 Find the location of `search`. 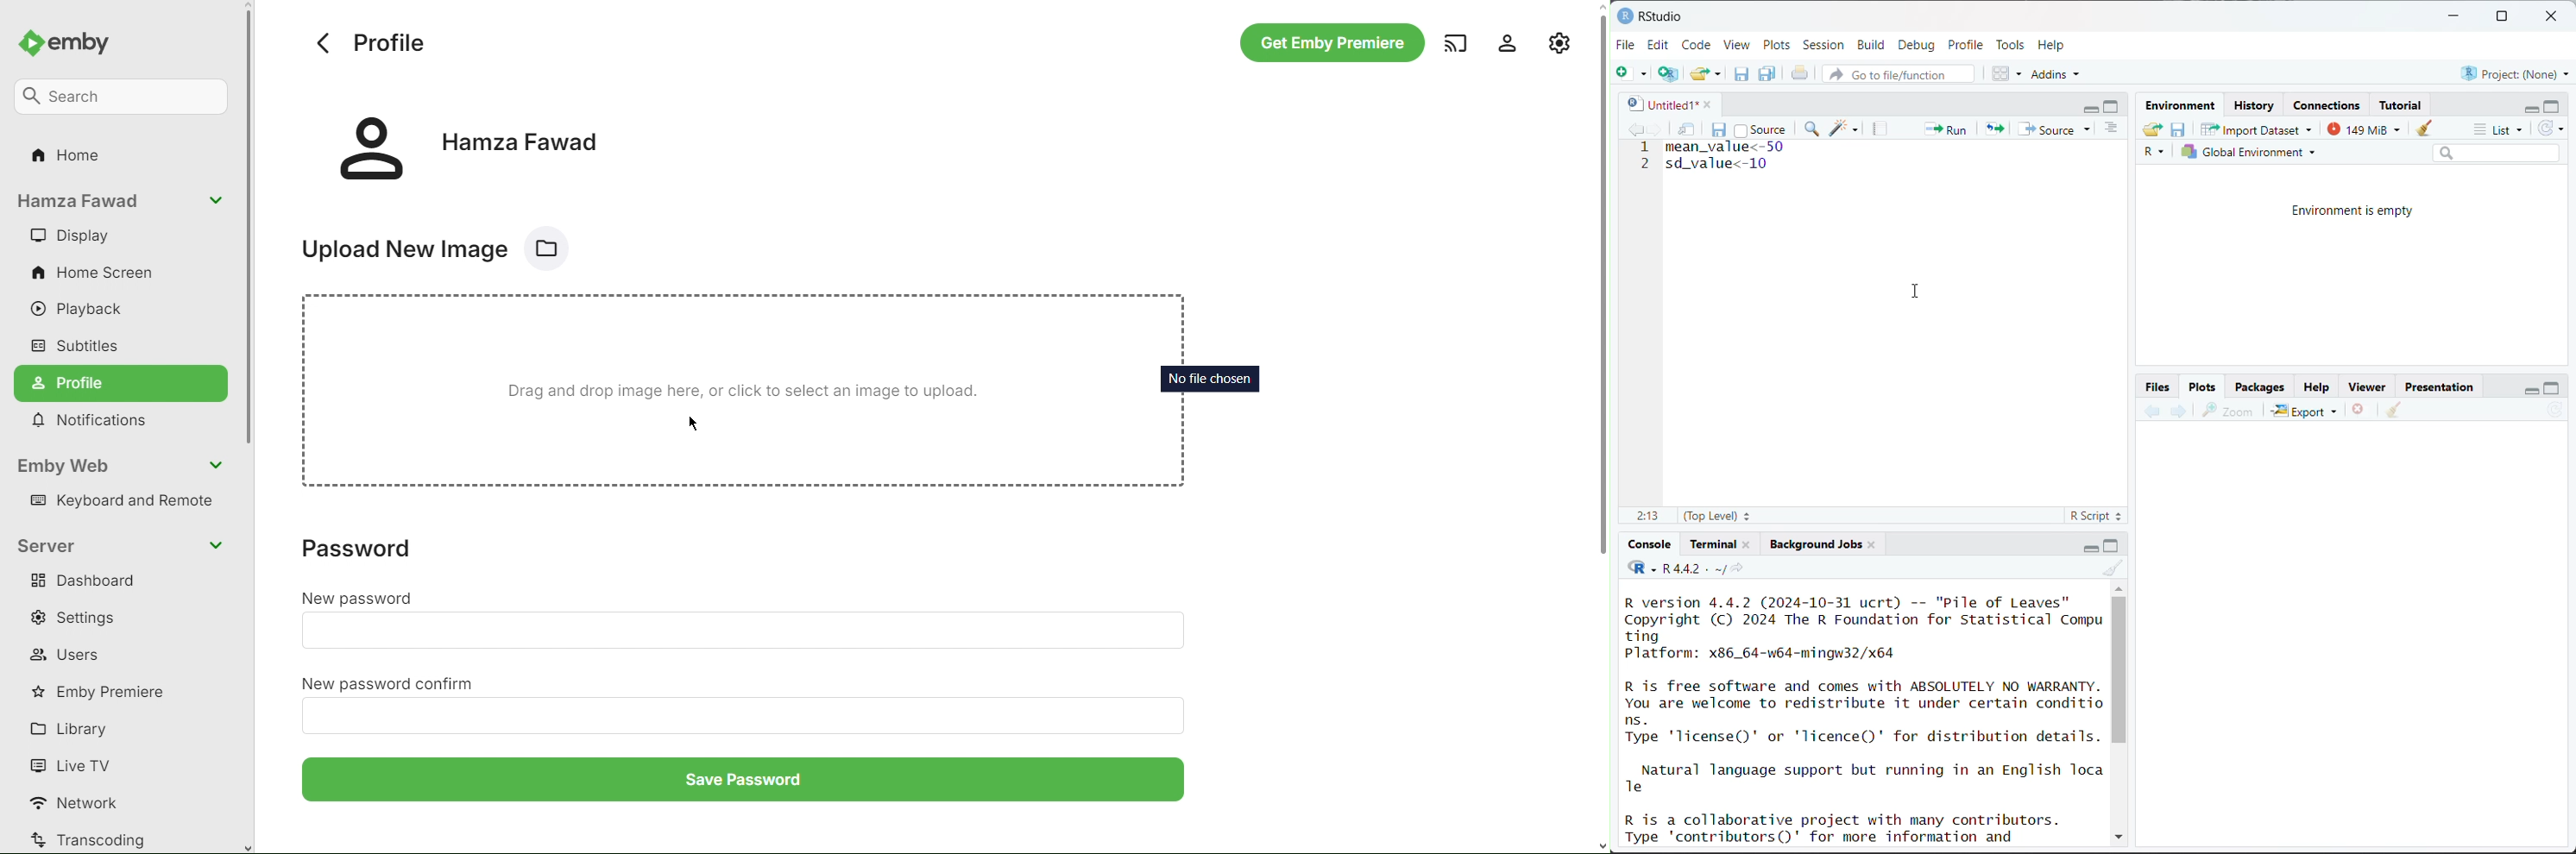

search is located at coordinates (2496, 152).